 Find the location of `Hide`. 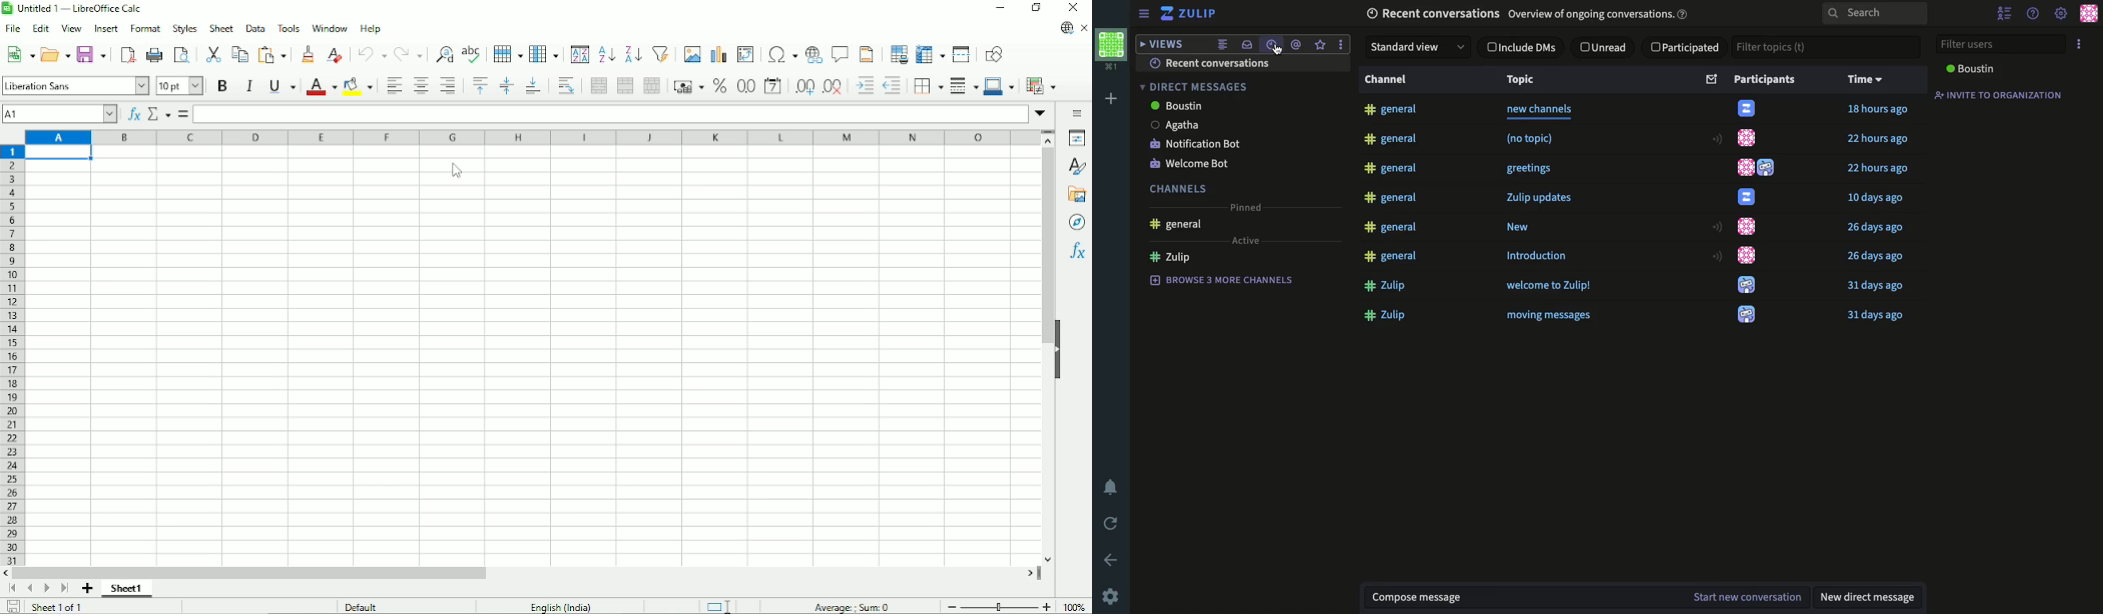

Hide is located at coordinates (1061, 350).